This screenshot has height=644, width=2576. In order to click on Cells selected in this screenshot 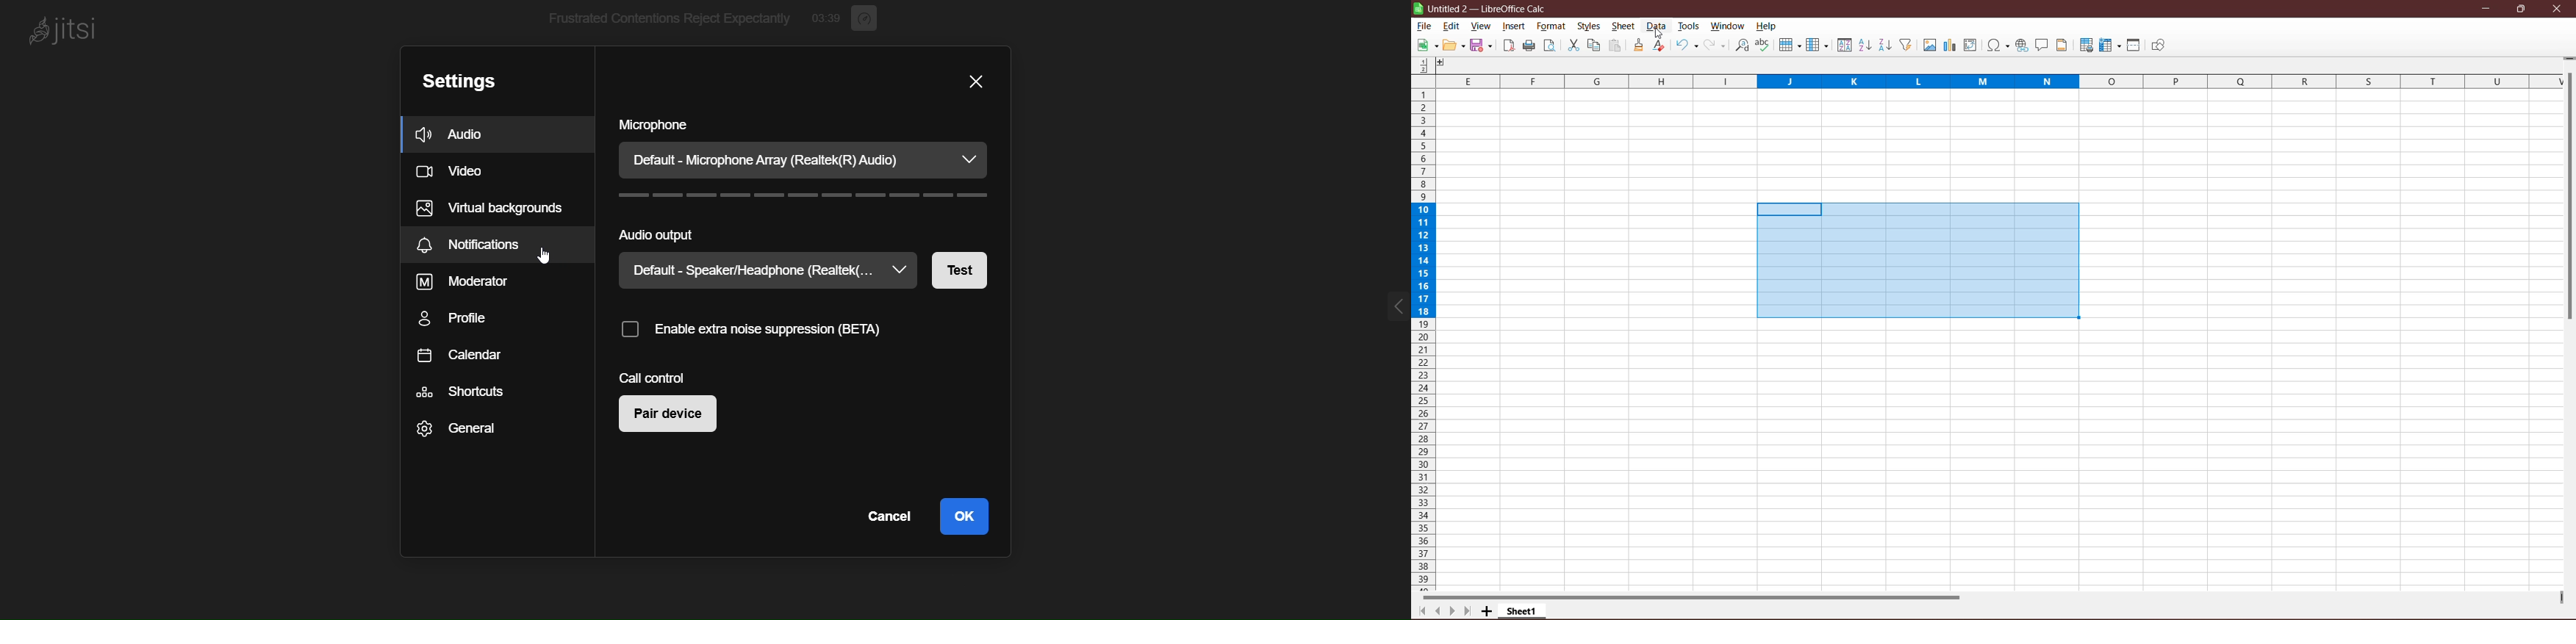, I will do `click(1919, 261)`.